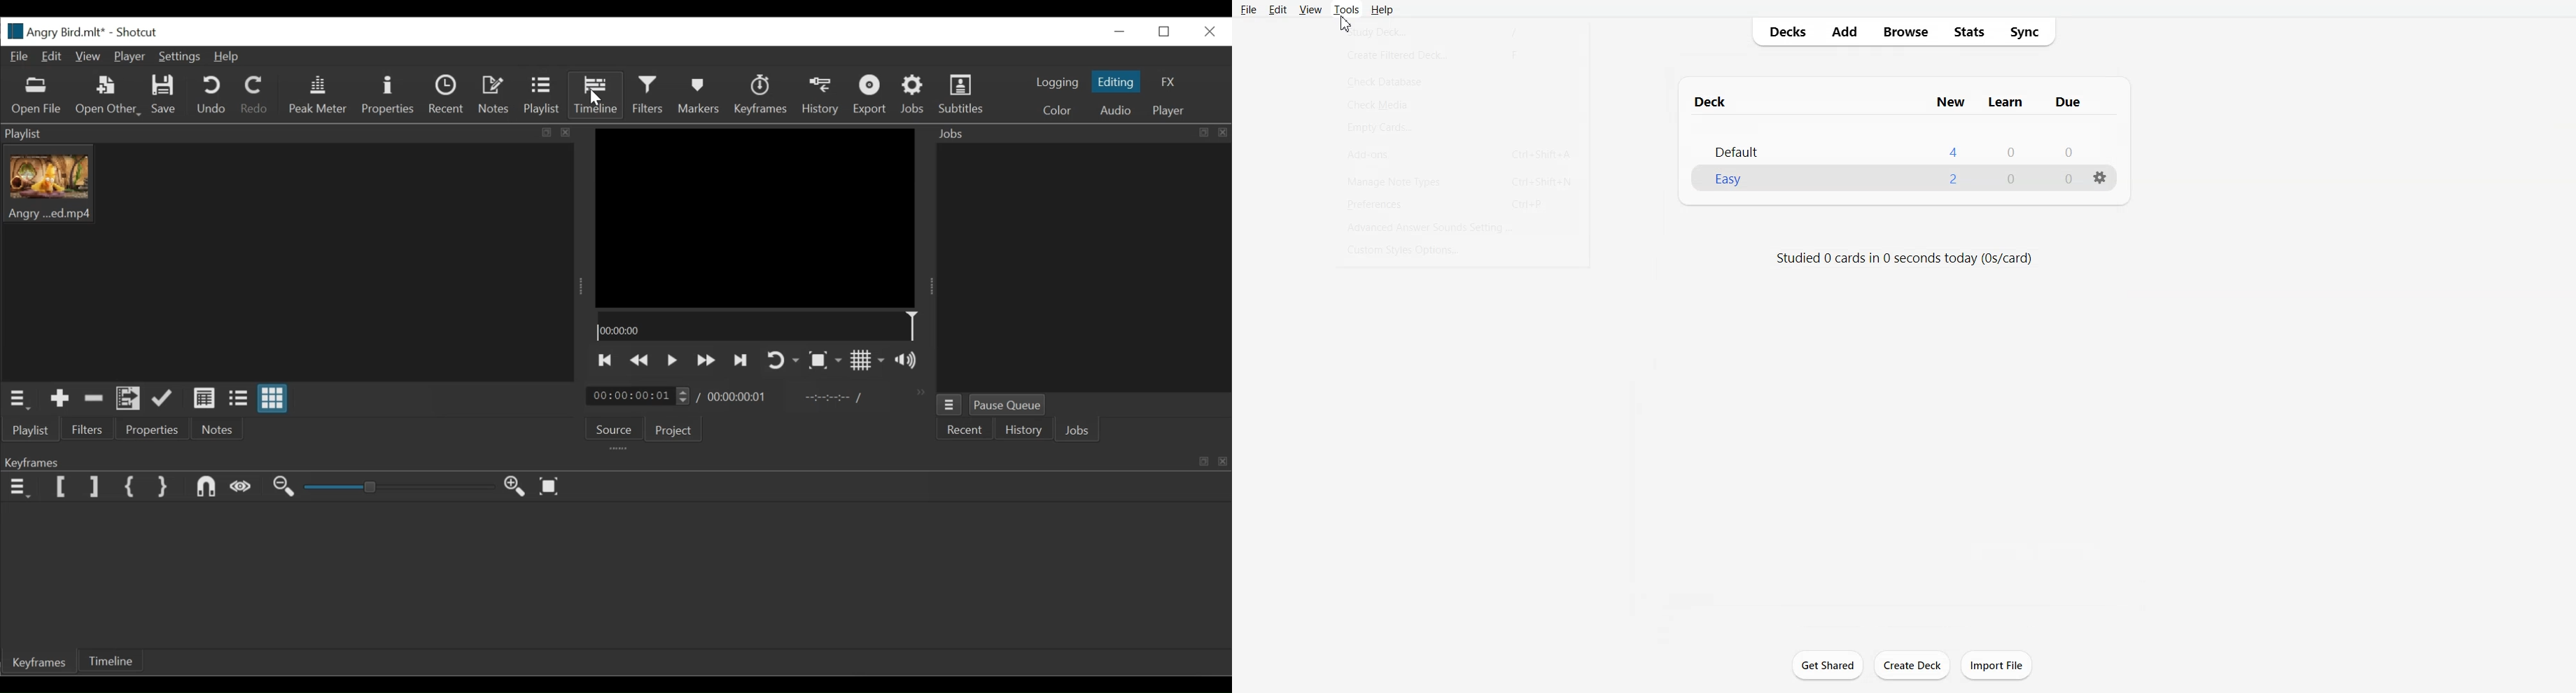 This screenshot has height=700, width=2576. I want to click on Restore, so click(1166, 31).